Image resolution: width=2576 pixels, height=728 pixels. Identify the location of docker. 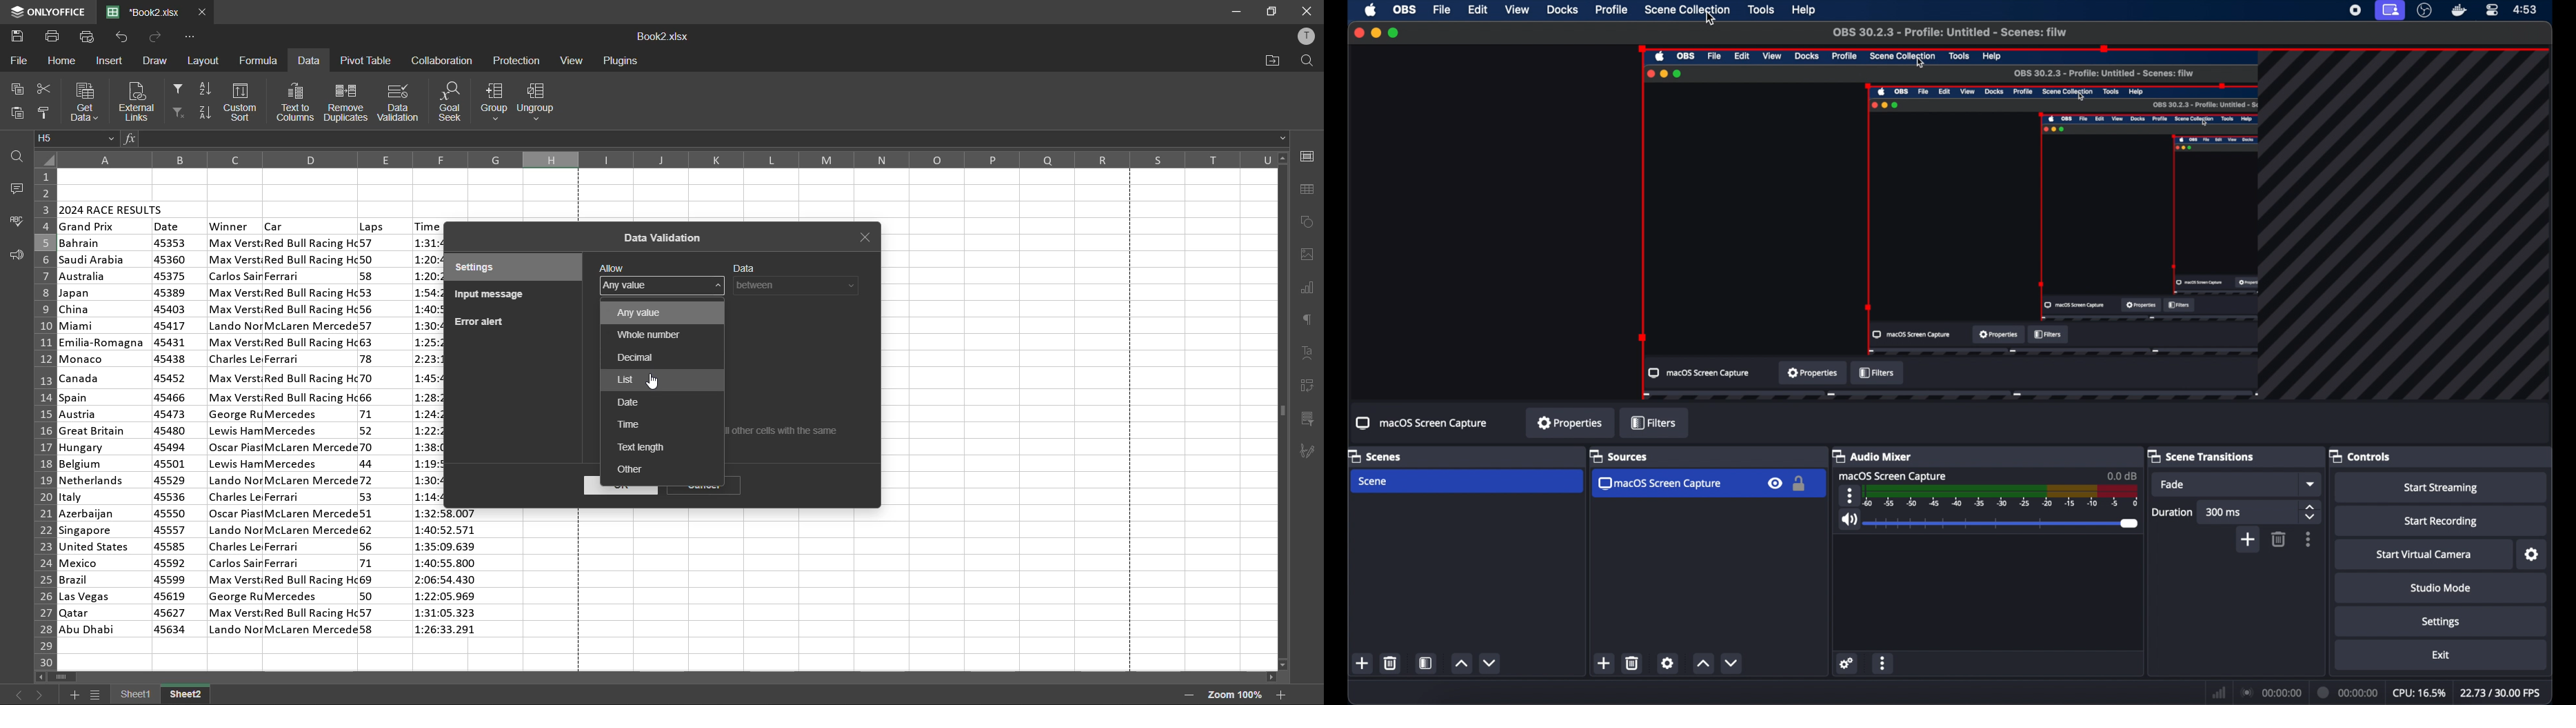
(2458, 10).